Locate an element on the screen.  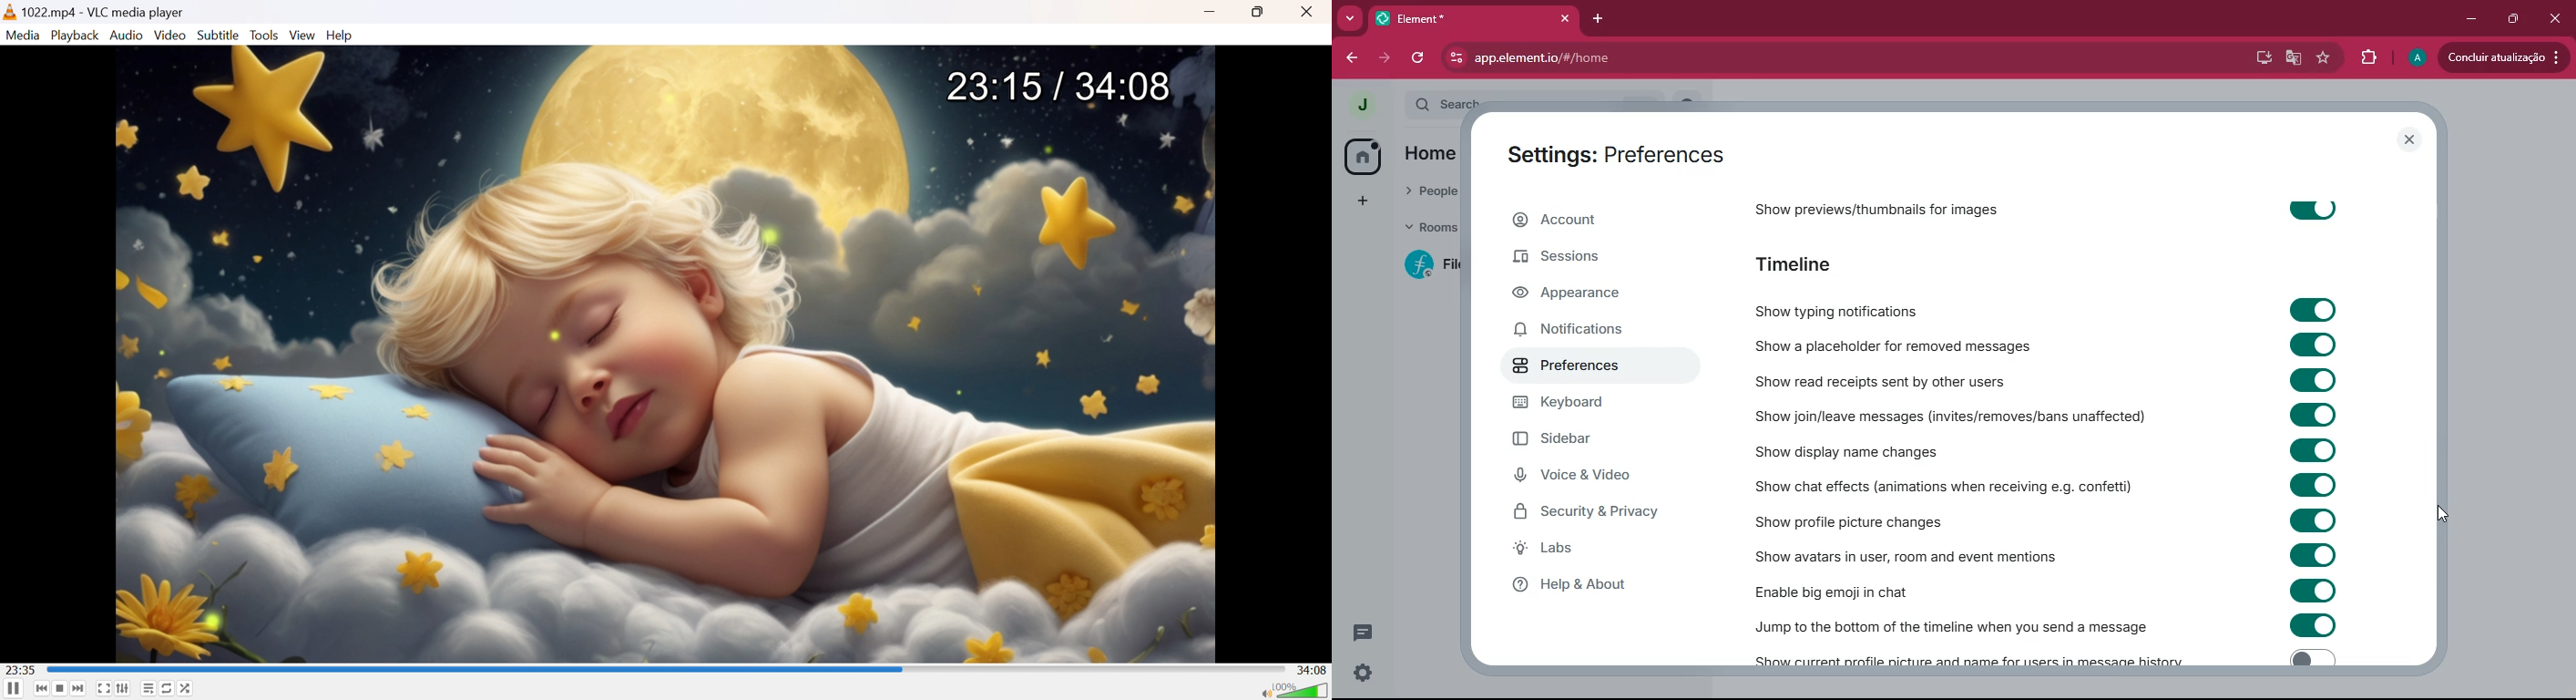
show a placeholder for removed messages is located at coordinates (1890, 347).